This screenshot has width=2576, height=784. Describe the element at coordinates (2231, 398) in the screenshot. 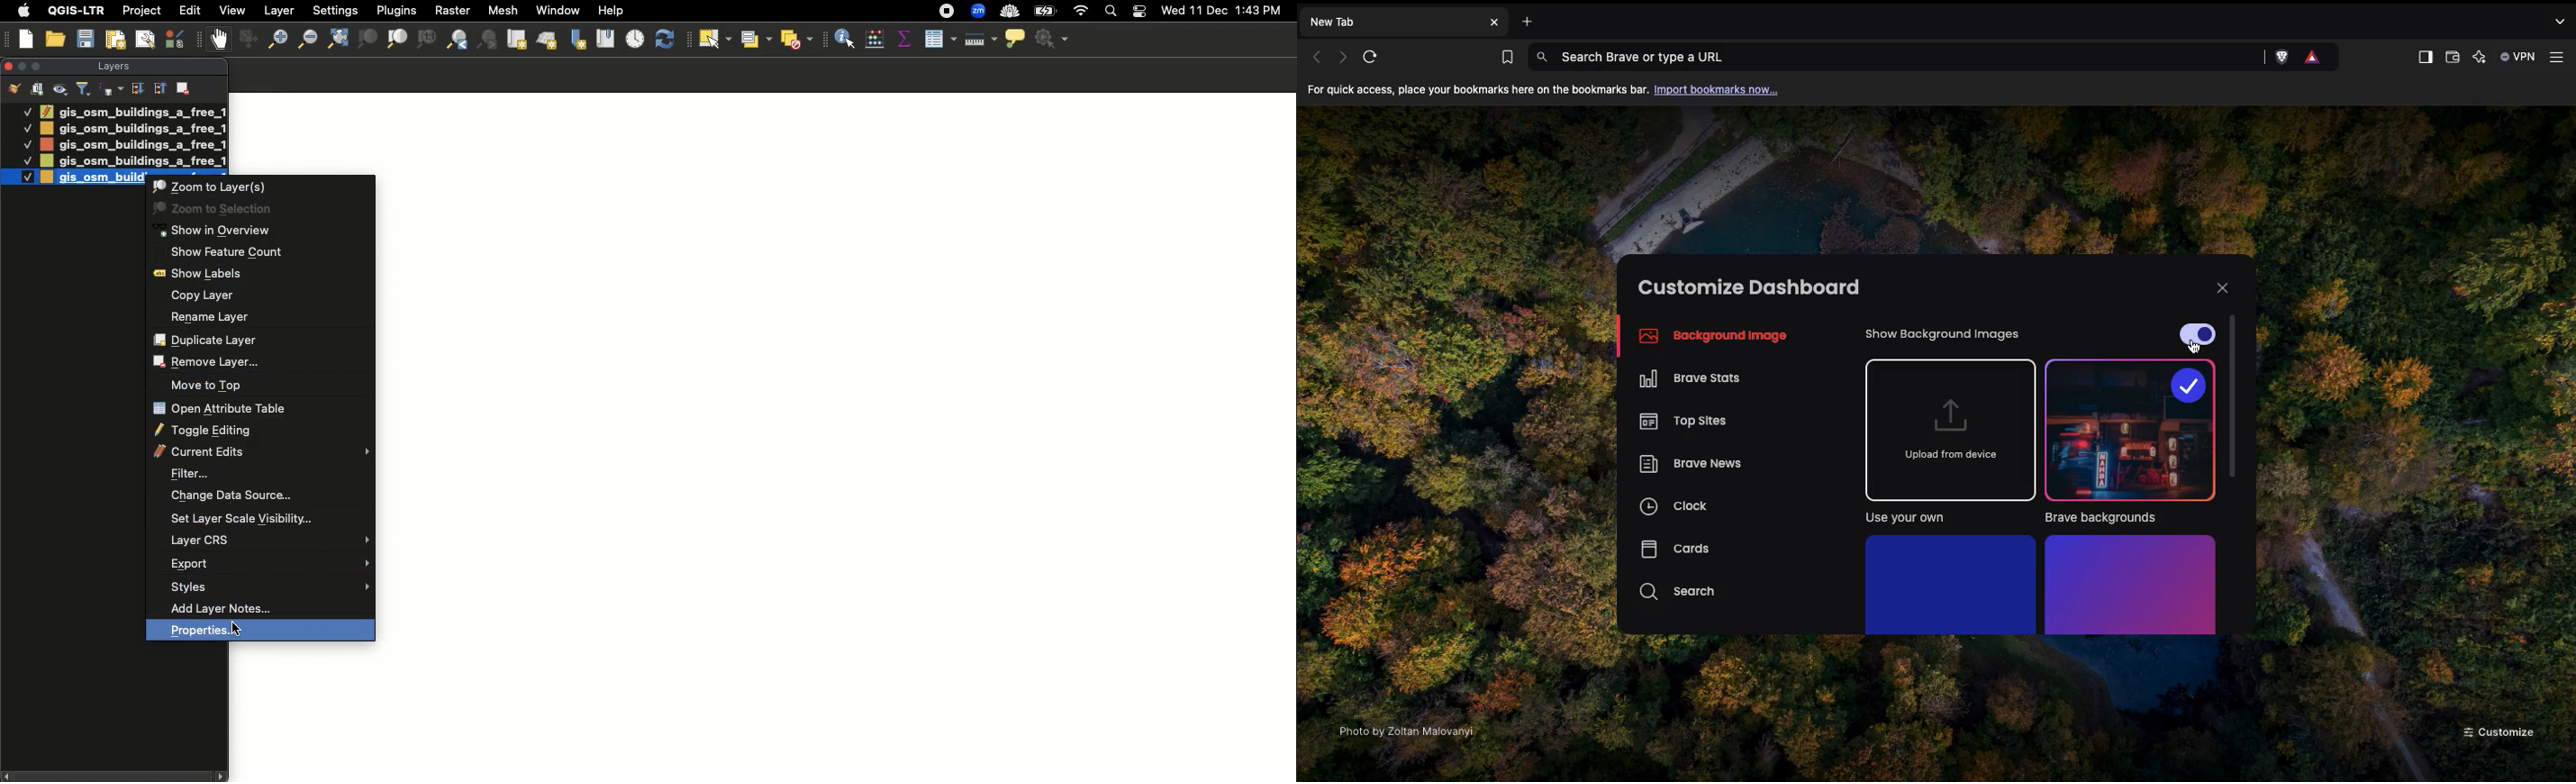

I see `Scroll bar` at that location.